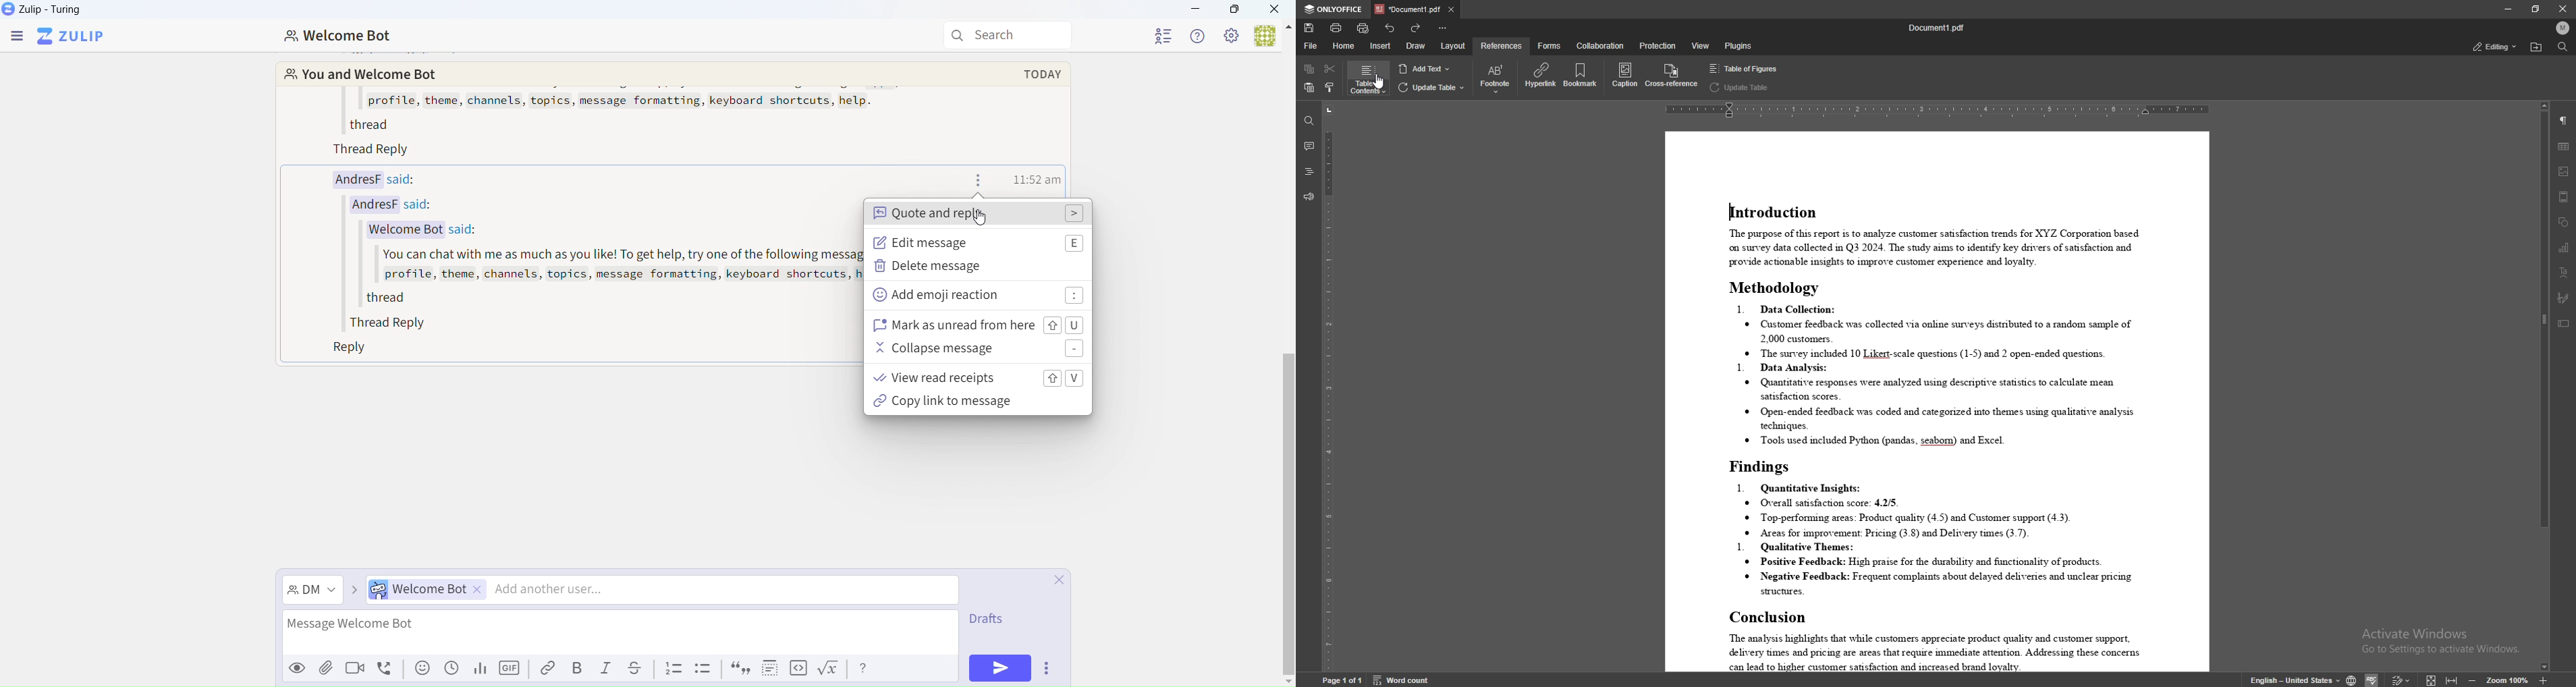 This screenshot has width=2576, height=700. Describe the element at coordinates (368, 178) in the screenshot. I see `AndresF said:` at that location.